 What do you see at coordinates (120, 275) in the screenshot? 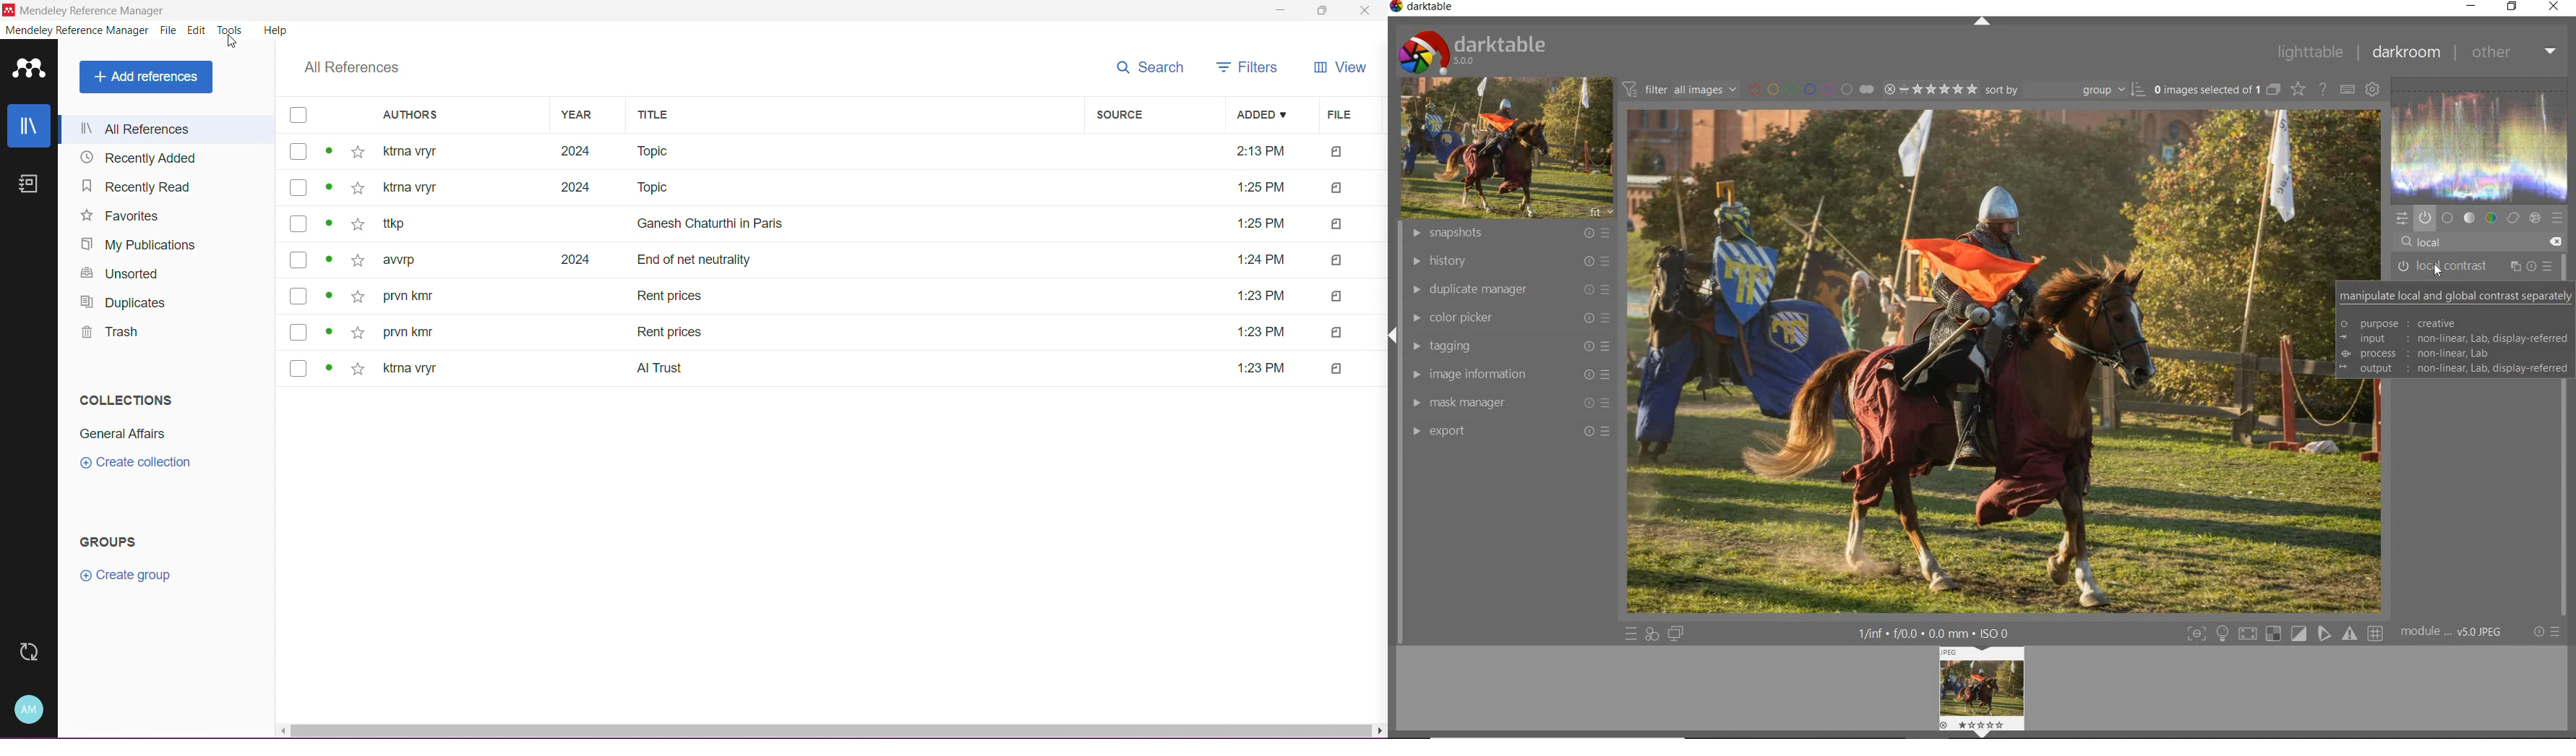
I see `Unsorted` at bounding box center [120, 275].